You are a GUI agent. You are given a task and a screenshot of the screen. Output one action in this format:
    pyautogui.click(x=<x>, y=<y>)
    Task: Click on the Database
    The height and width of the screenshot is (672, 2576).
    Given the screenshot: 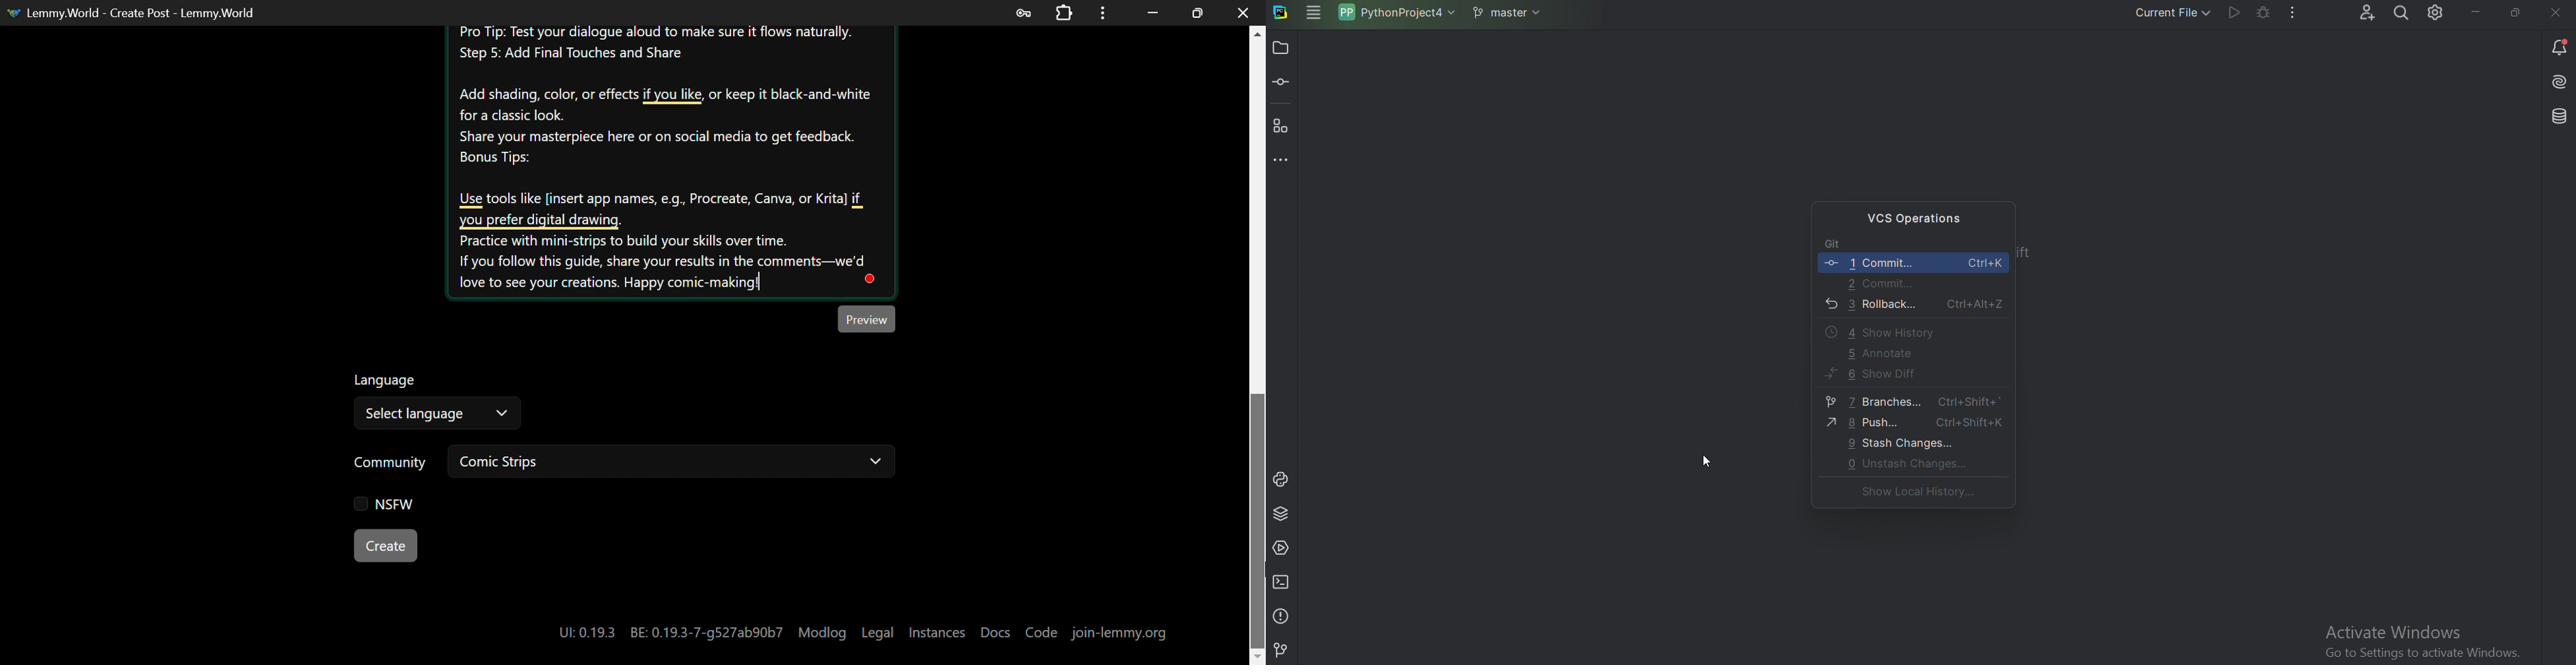 What is the action you would take?
    pyautogui.click(x=2556, y=116)
    